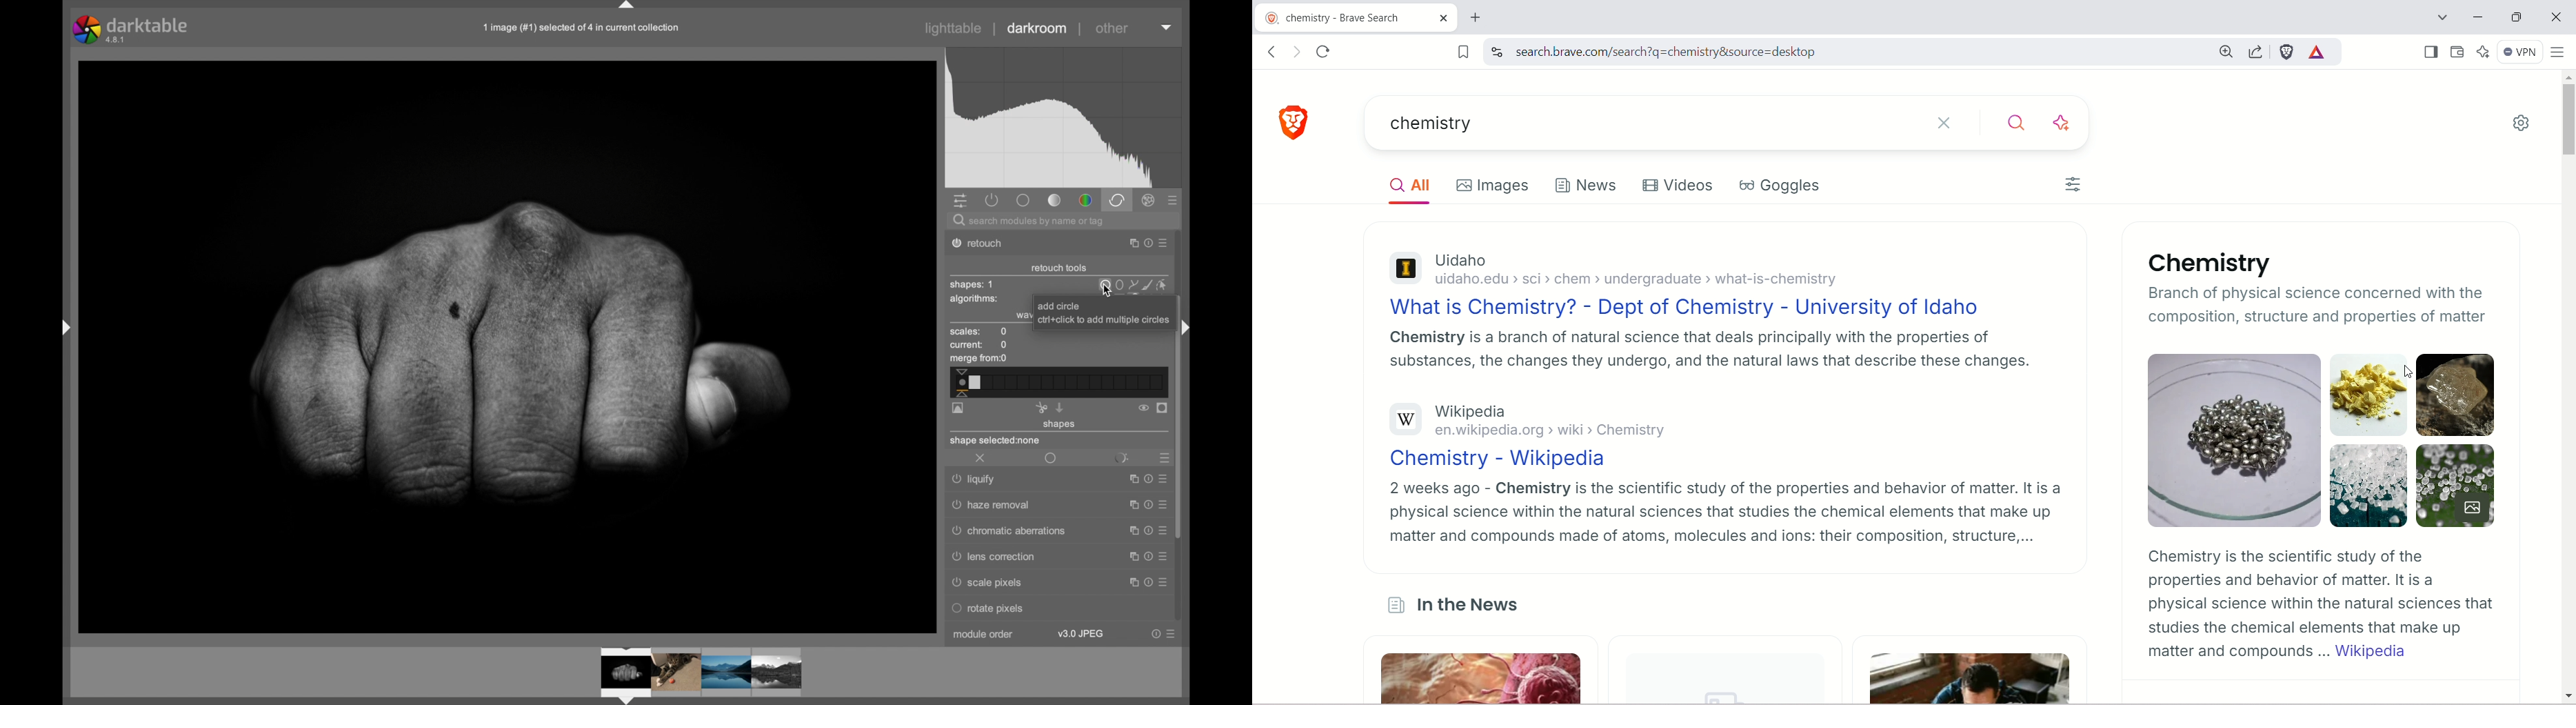 This screenshot has width=2576, height=728. What do you see at coordinates (1038, 29) in the screenshot?
I see `darkroom` at bounding box center [1038, 29].